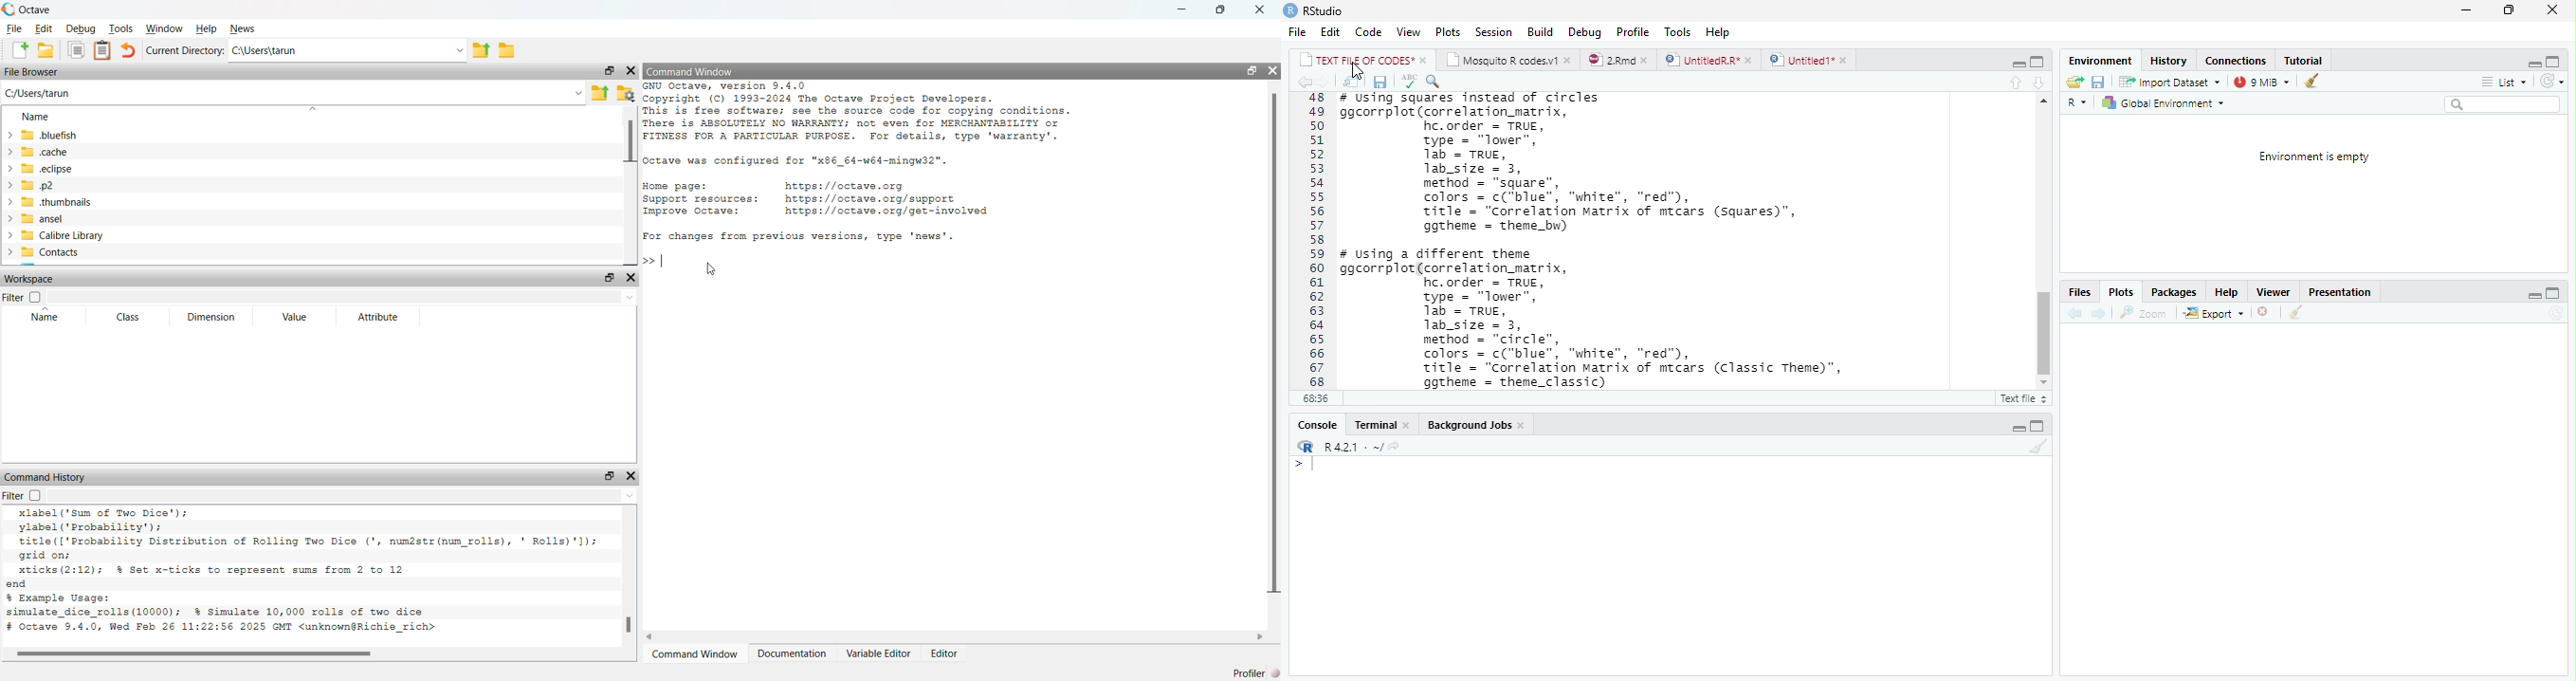  Describe the element at coordinates (2039, 447) in the screenshot. I see `clear console` at that location.